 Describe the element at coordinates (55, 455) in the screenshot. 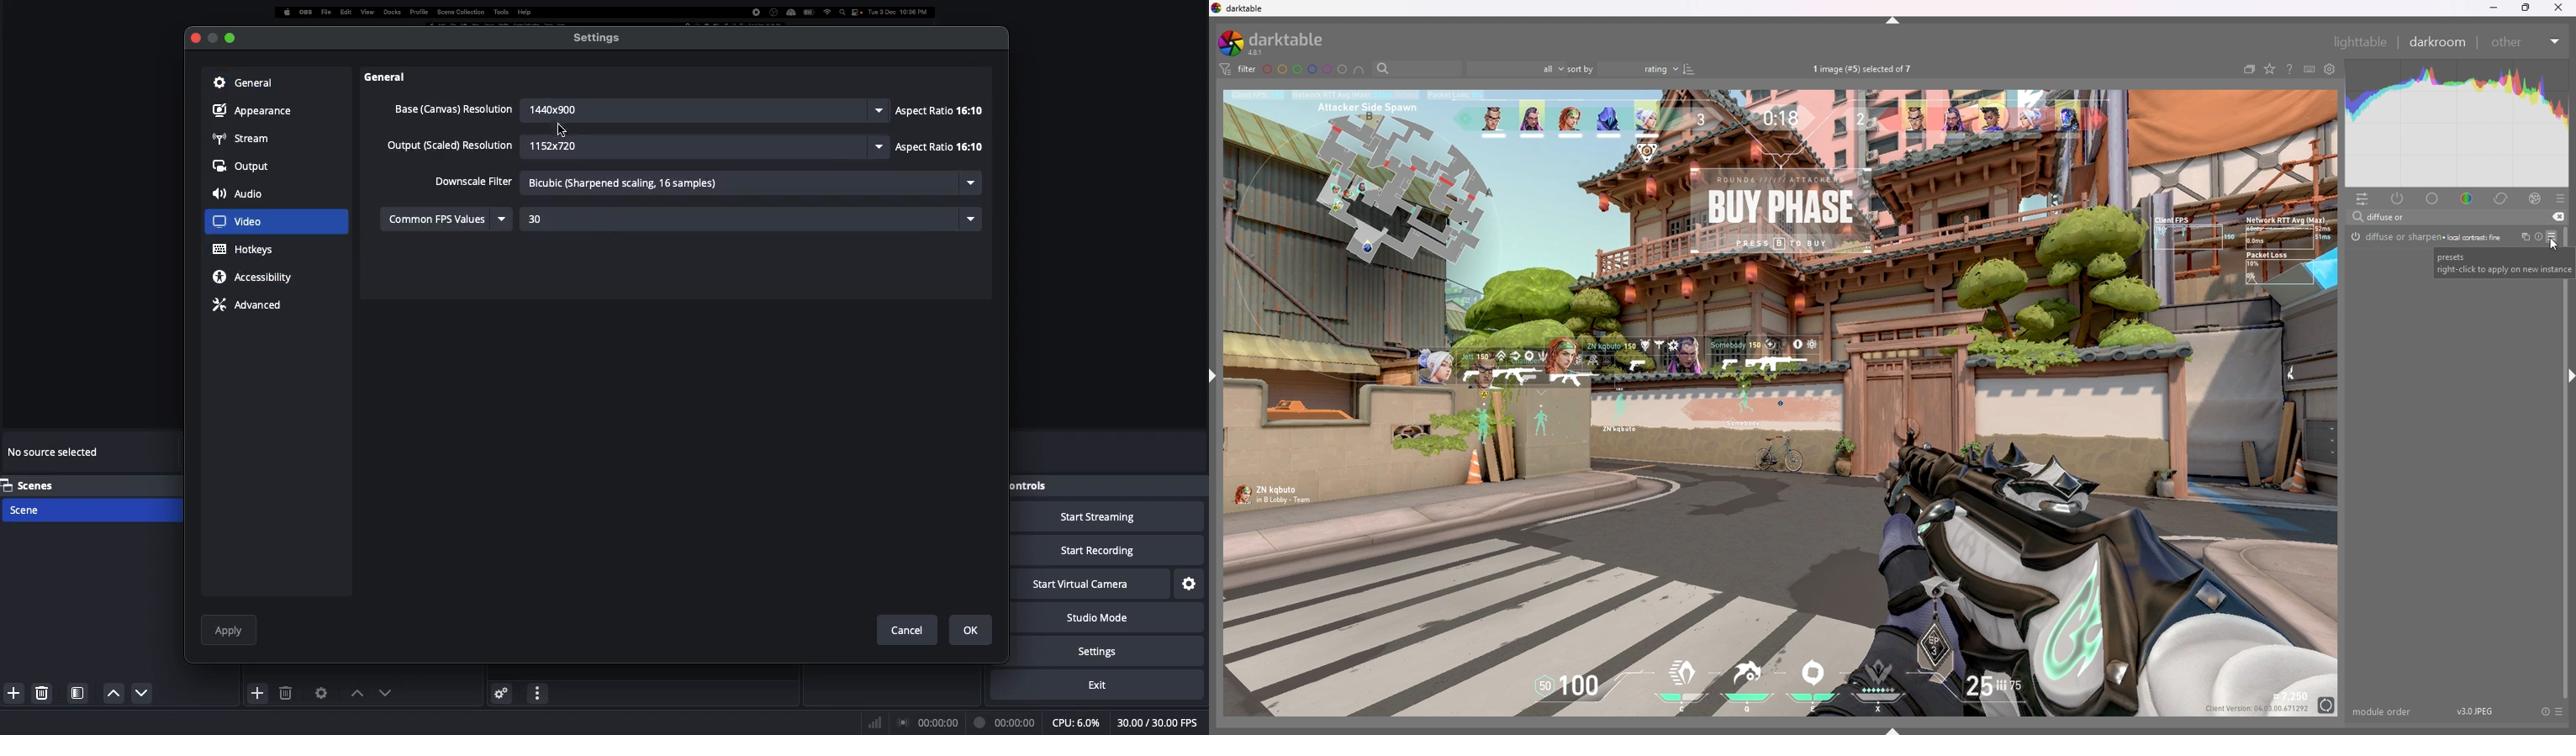

I see `No source selected` at that location.